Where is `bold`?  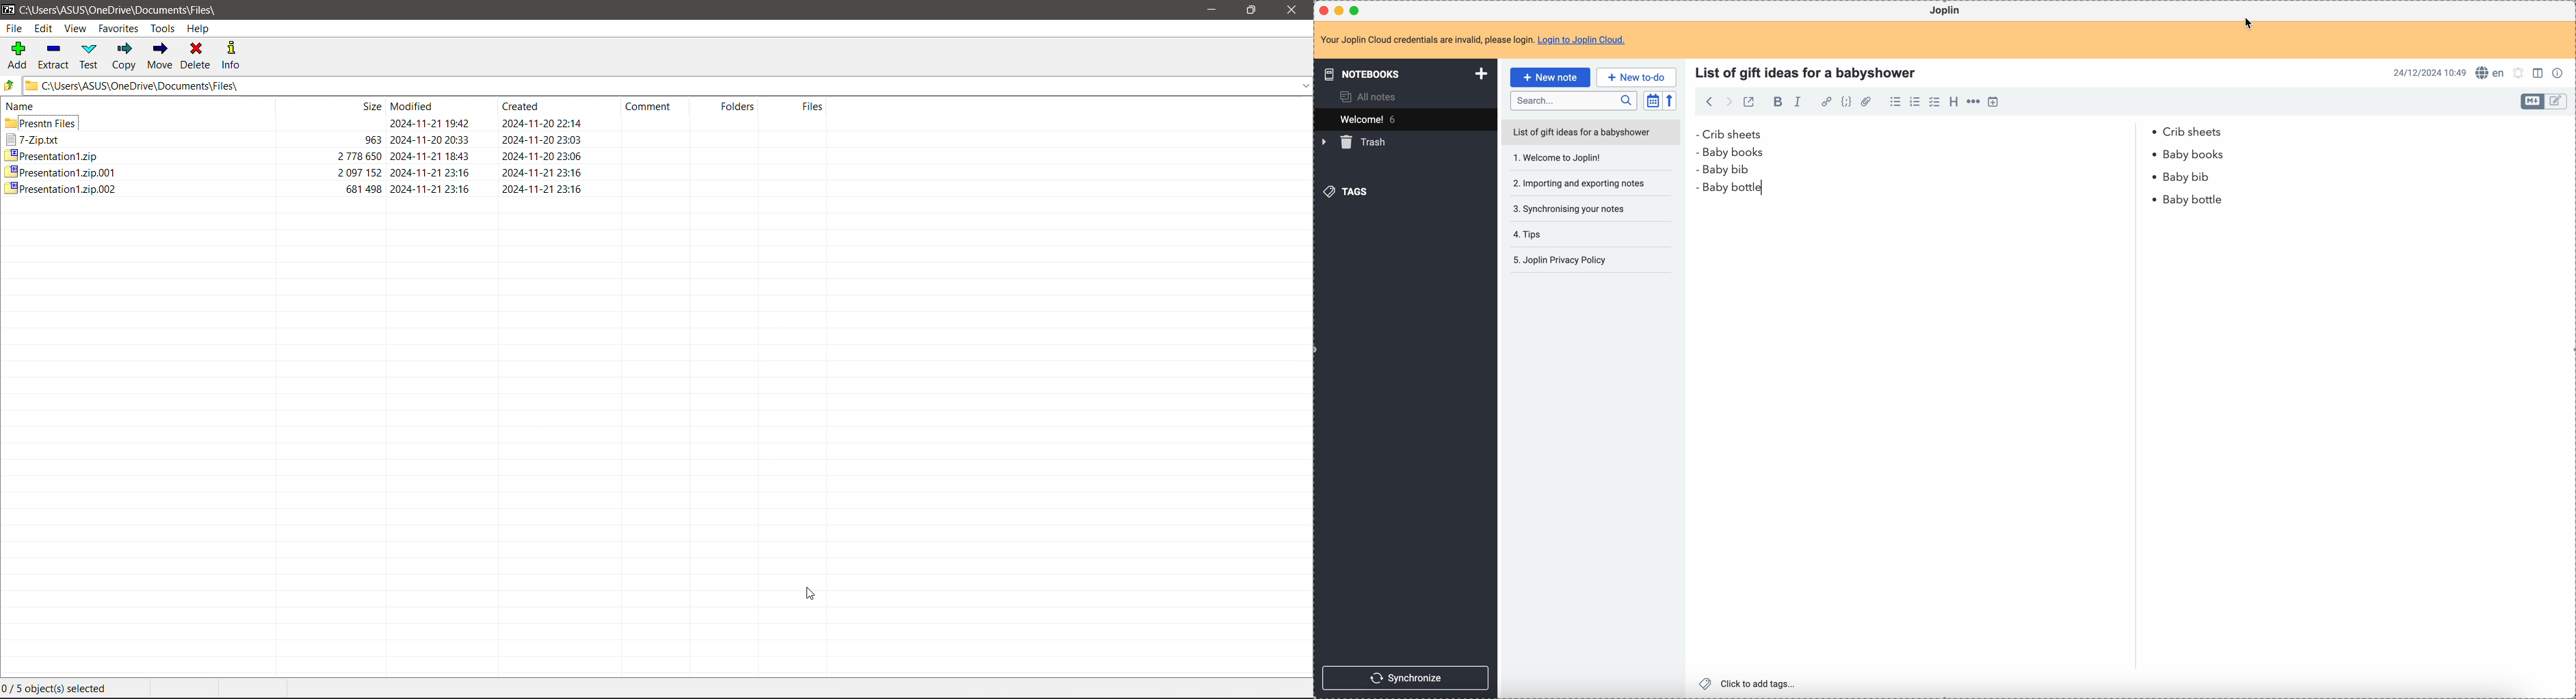 bold is located at coordinates (1777, 103).